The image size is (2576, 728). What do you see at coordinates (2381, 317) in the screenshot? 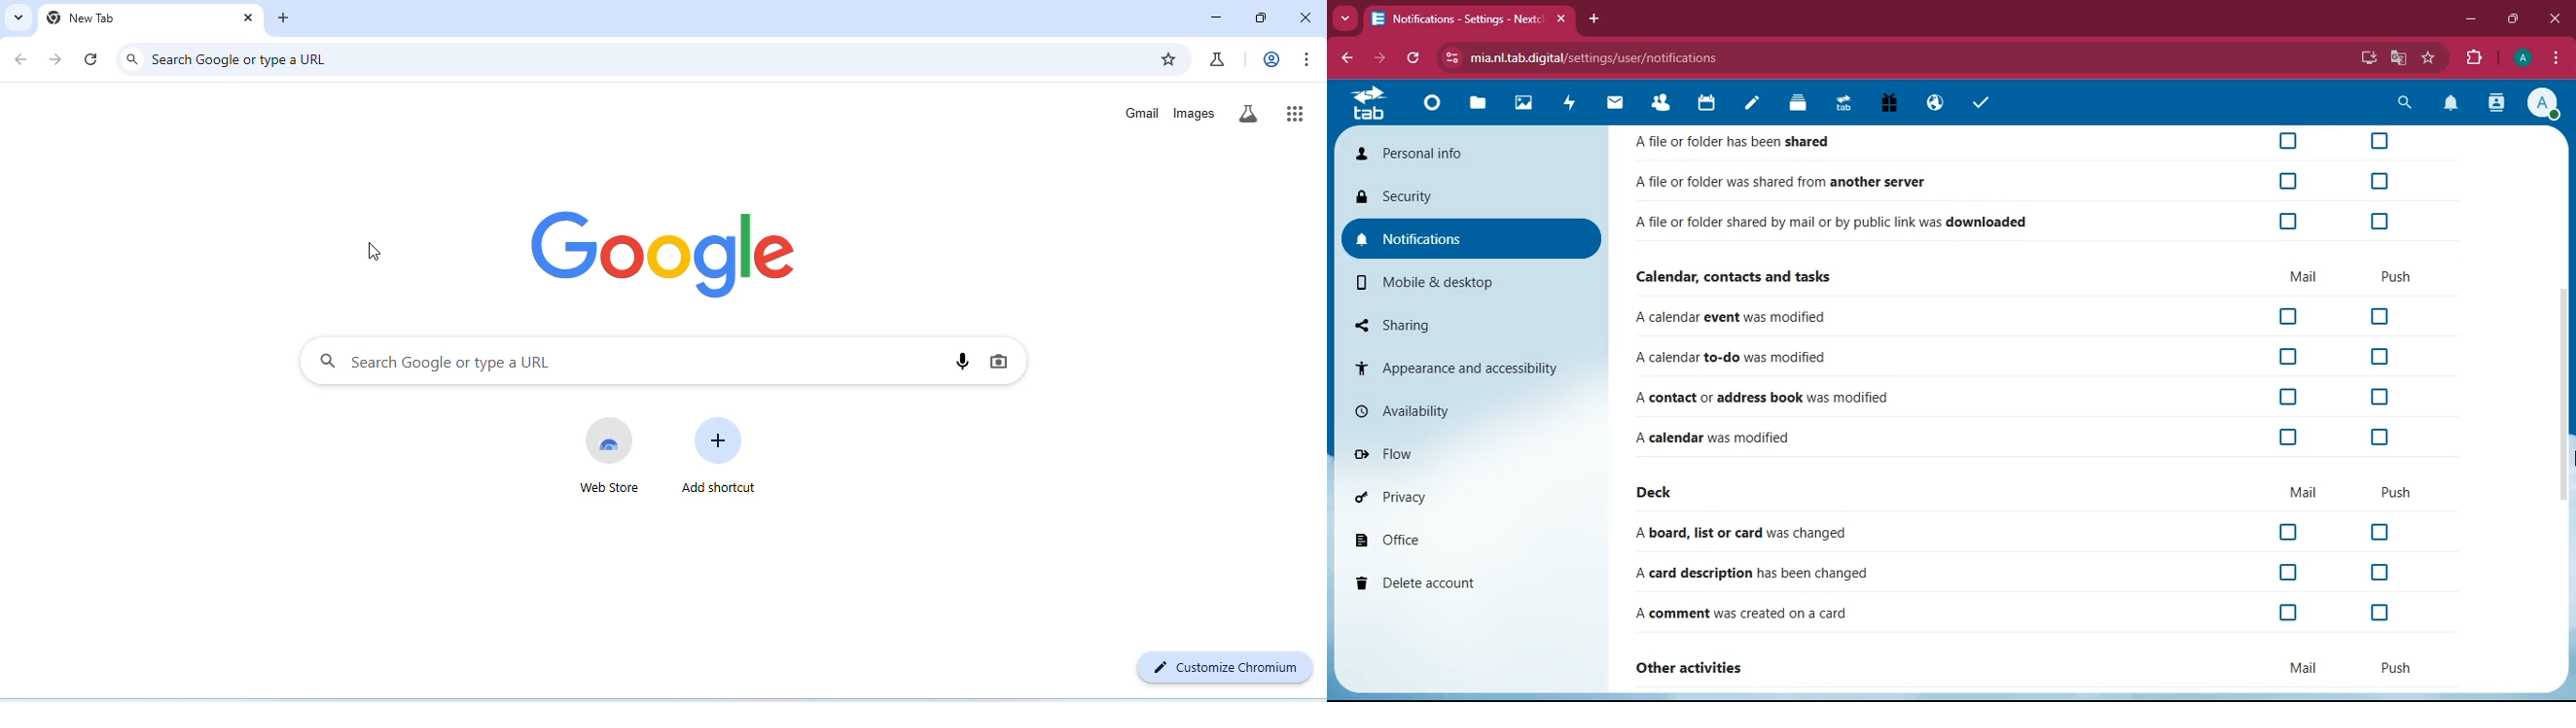
I see `off` at bounding box center [2381, 317].